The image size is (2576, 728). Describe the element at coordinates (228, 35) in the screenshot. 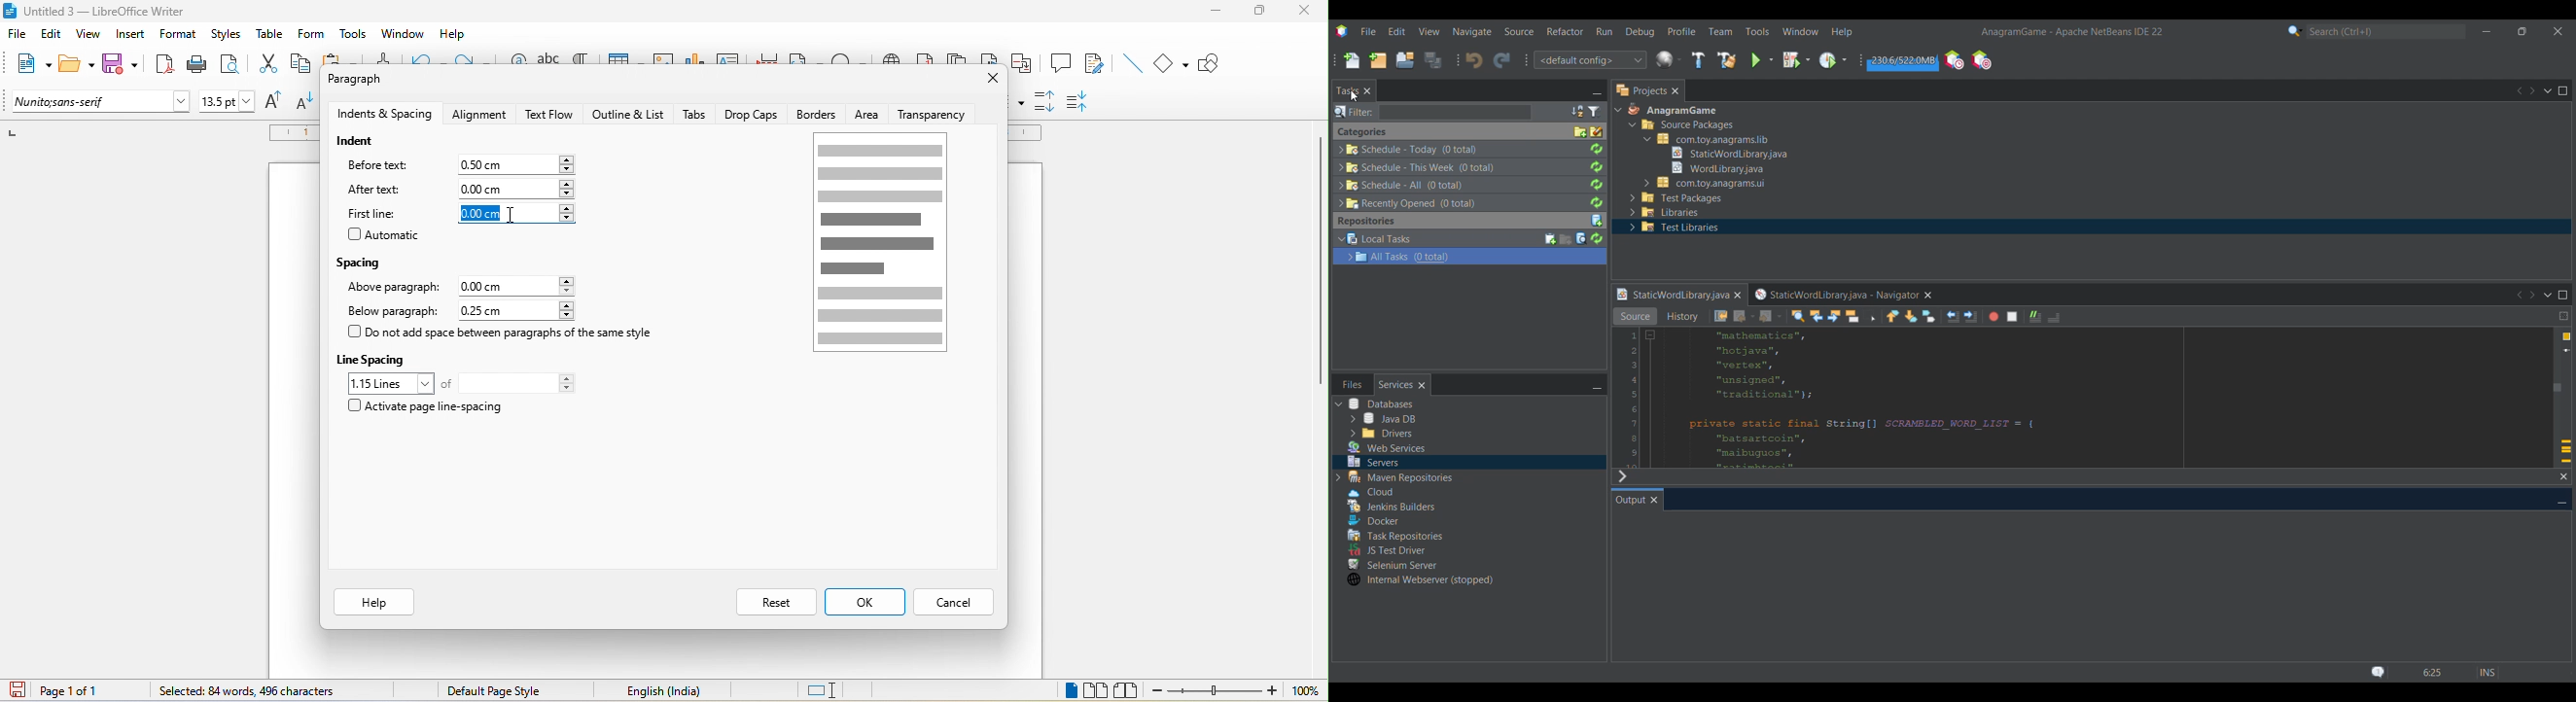

I see `styles` at that location.